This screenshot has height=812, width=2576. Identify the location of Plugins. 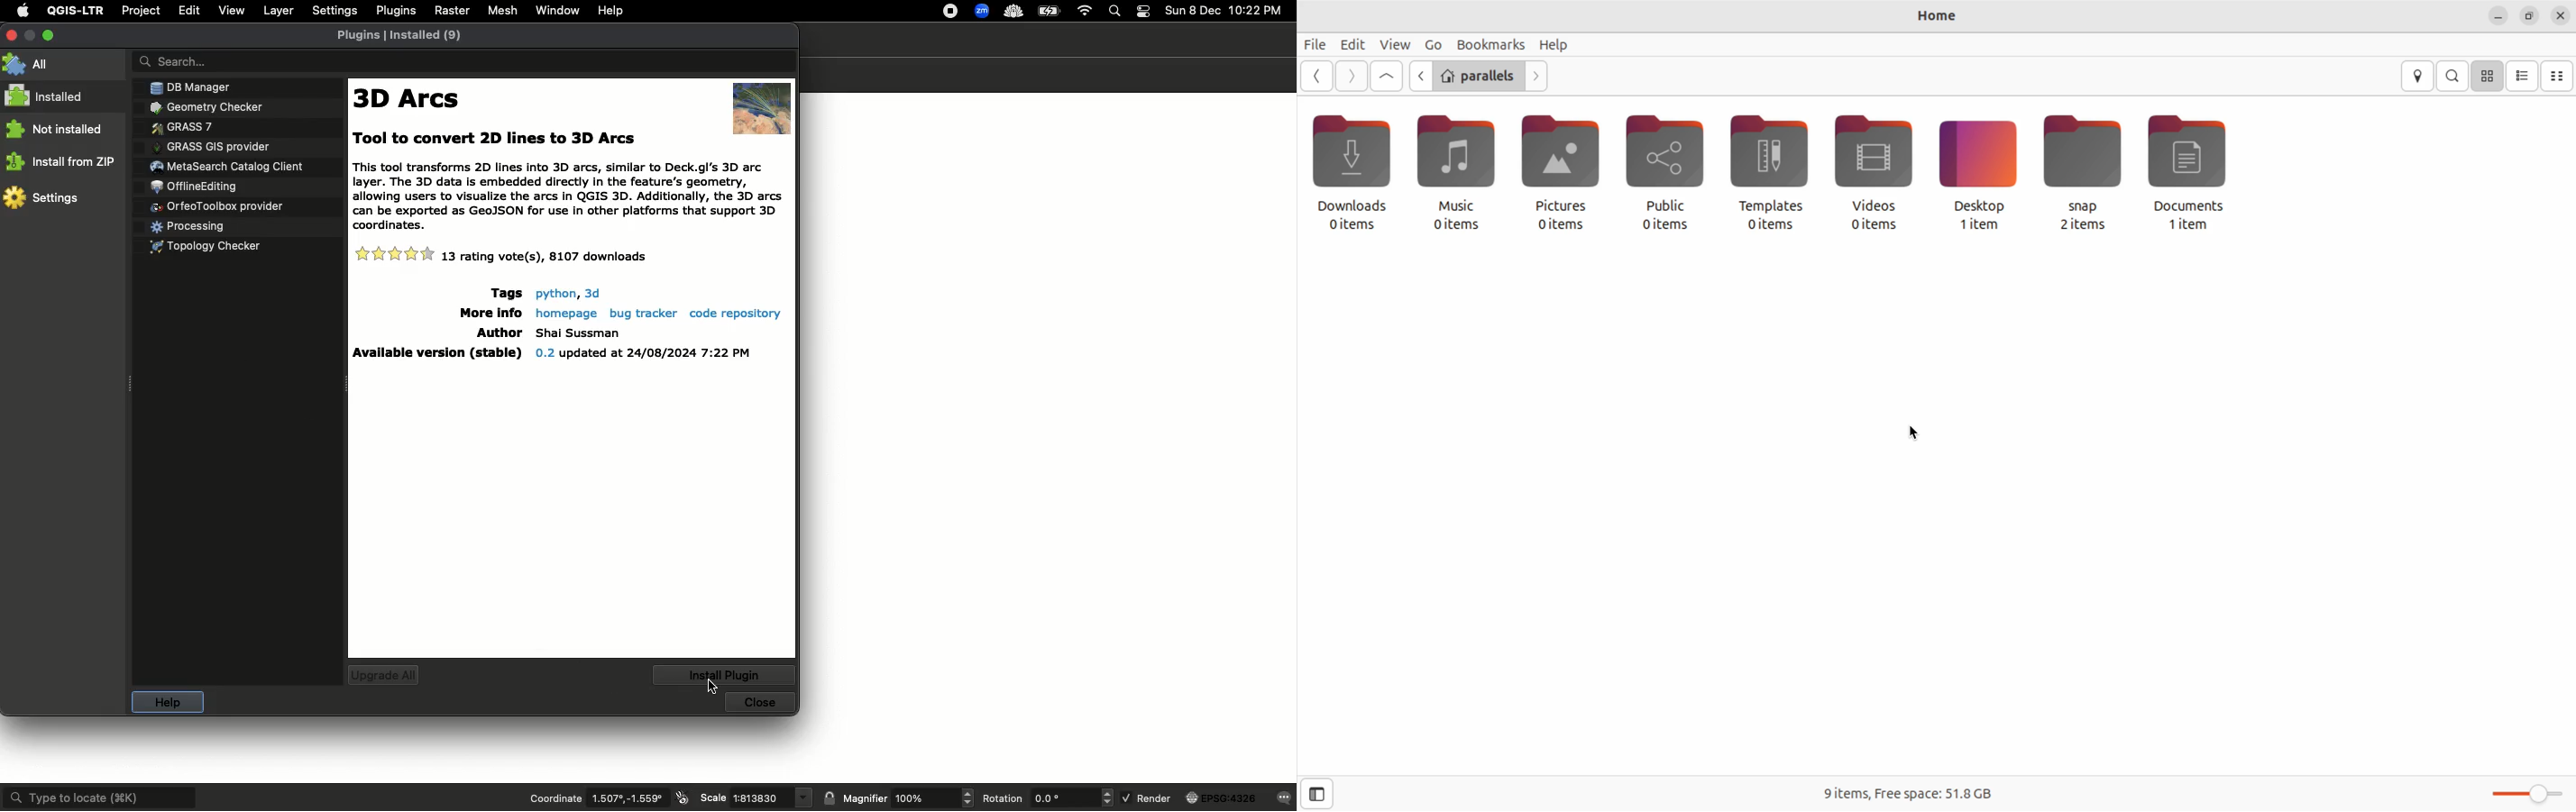
(174, 124).